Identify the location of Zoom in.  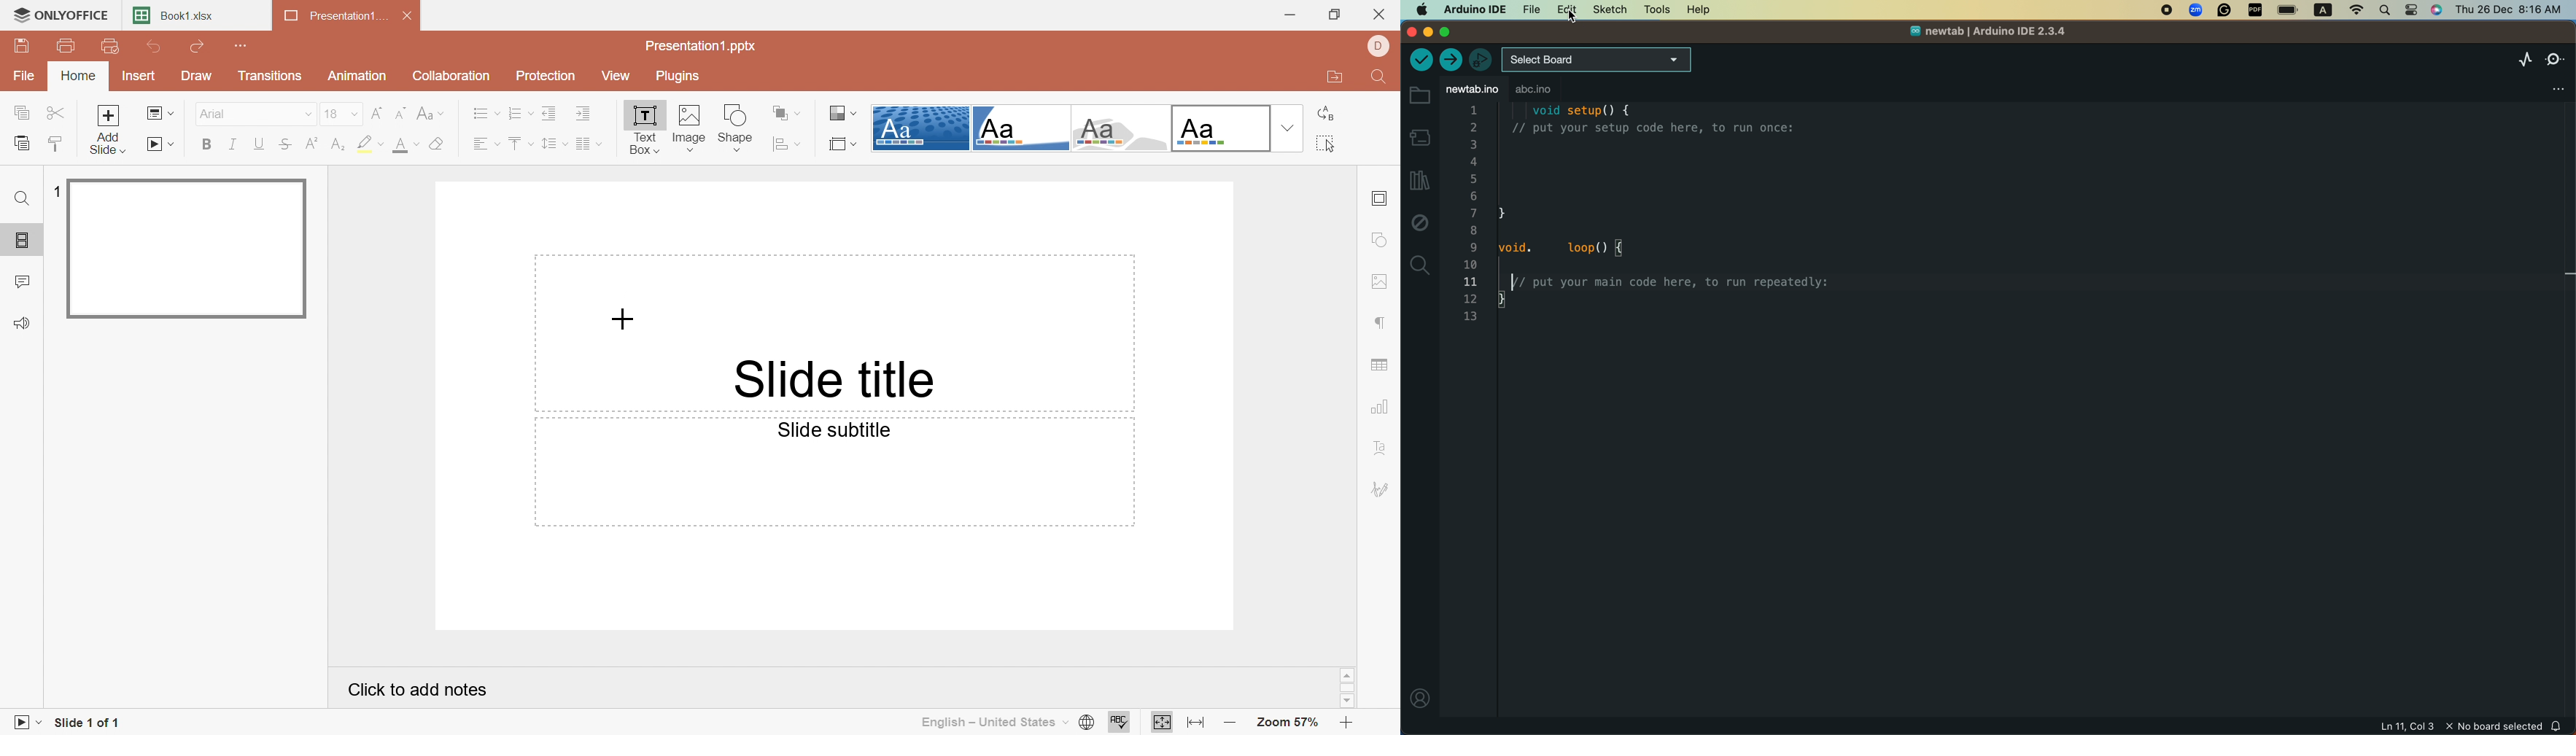
(1347, 722).